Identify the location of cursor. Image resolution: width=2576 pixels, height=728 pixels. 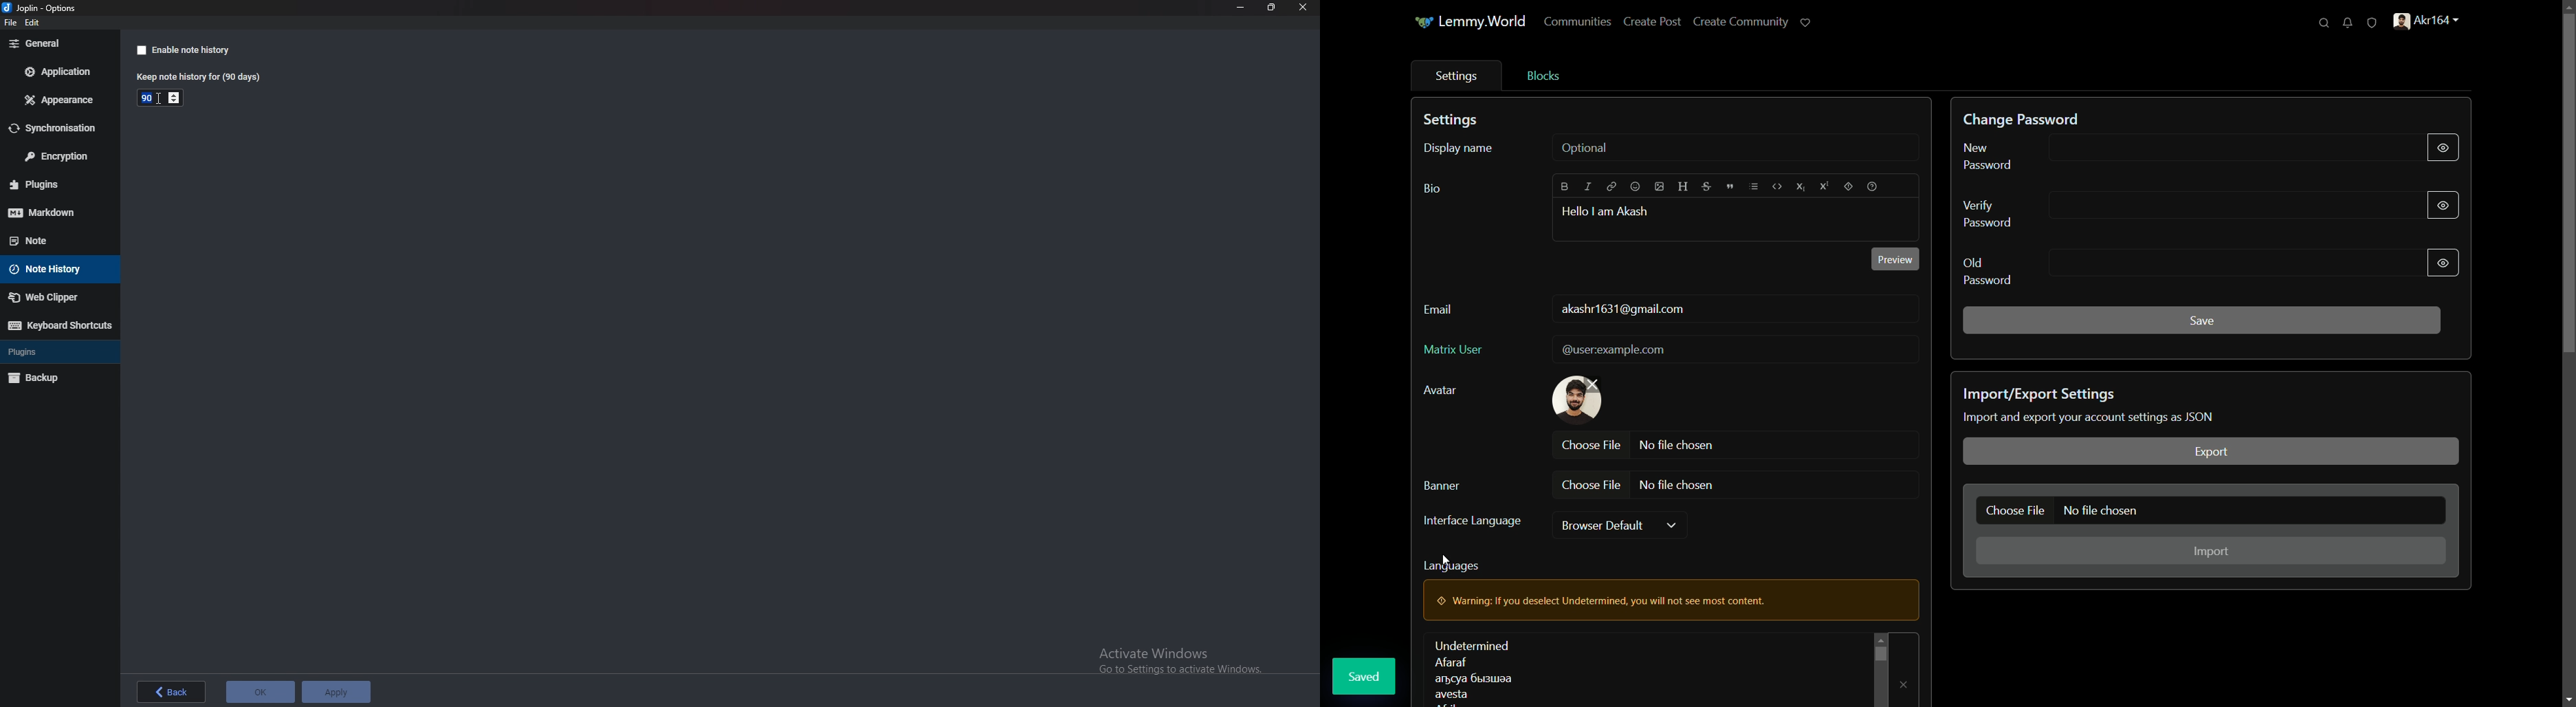
(163, 99).